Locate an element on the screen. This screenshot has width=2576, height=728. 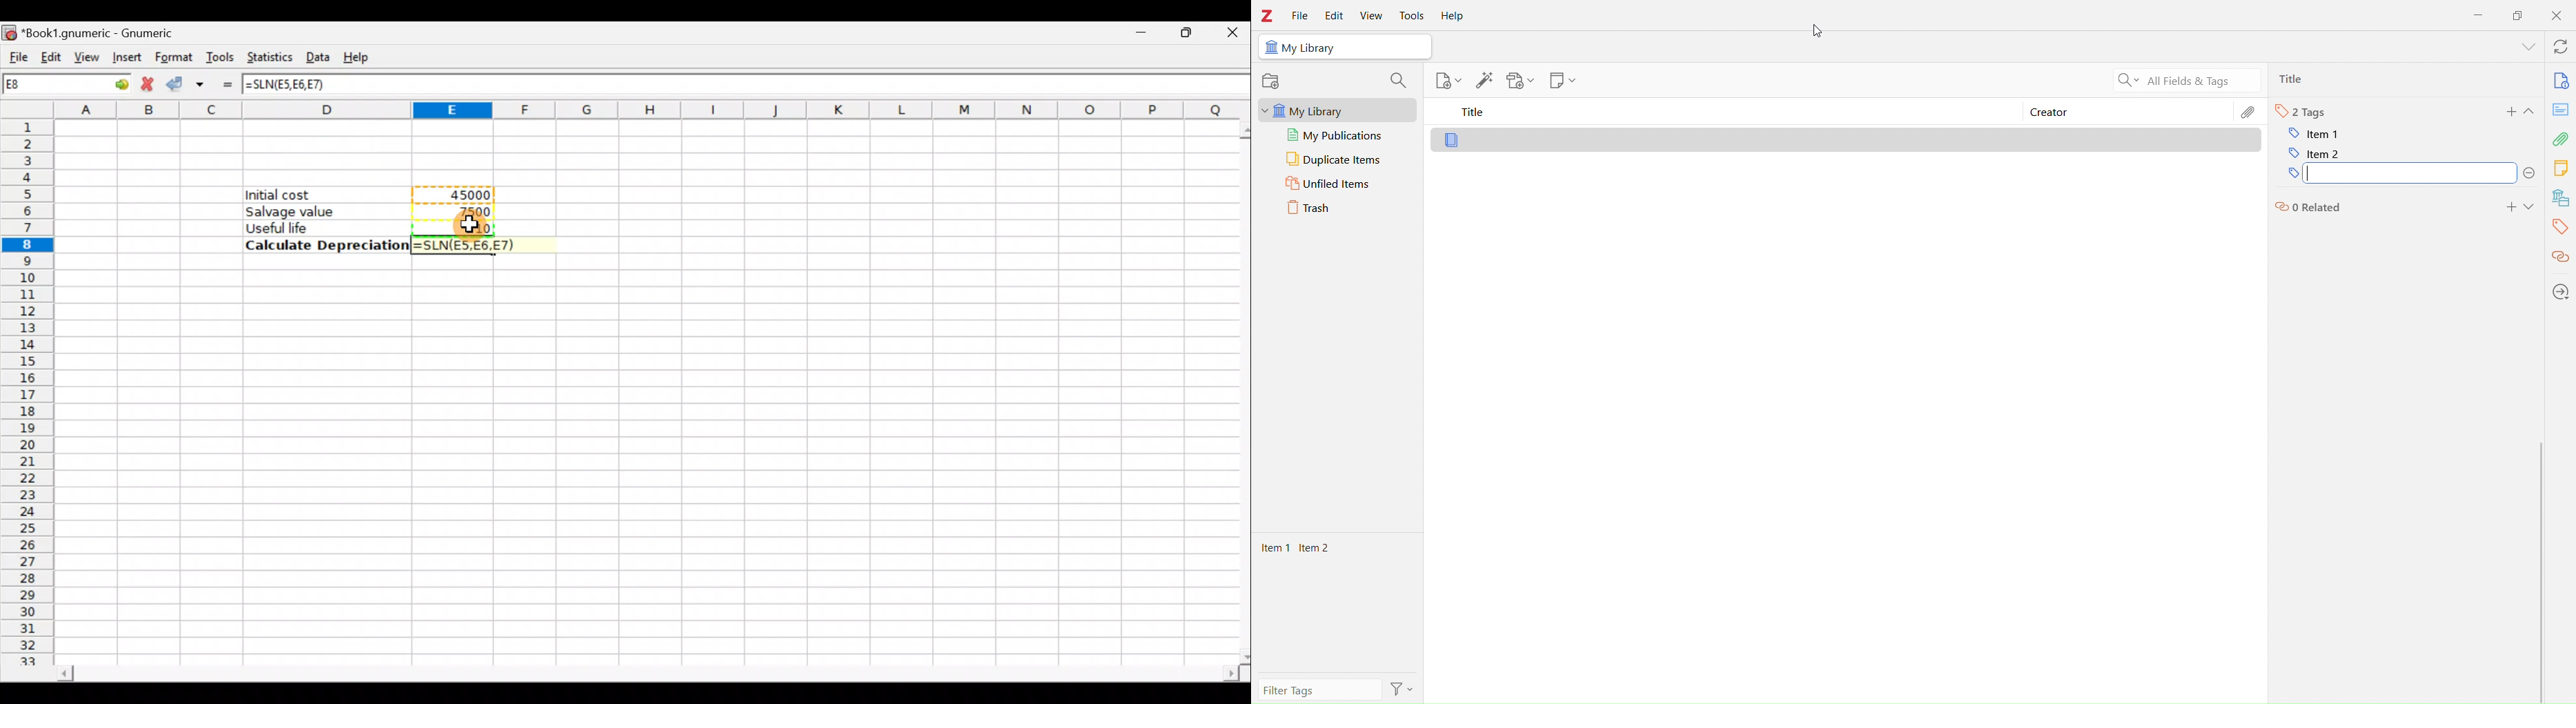
My Library is located at coordinates (1337, 110).